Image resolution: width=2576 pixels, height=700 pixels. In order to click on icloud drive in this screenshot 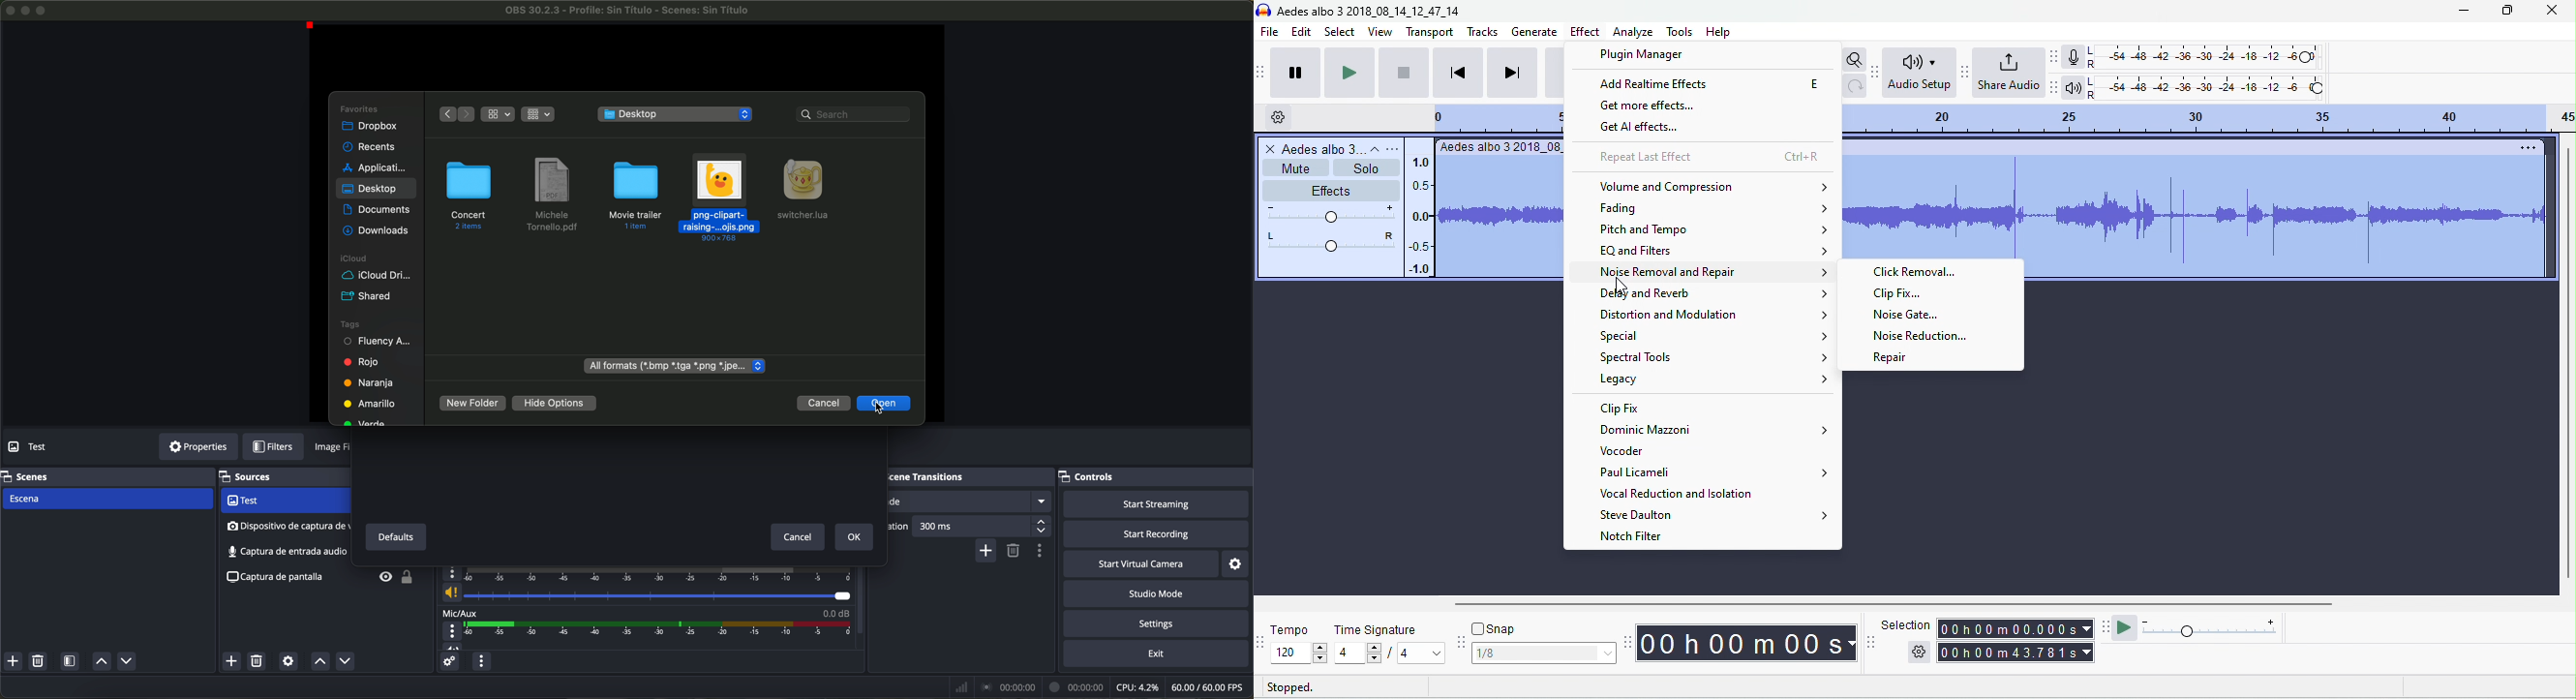, I will do `click(376, 276)`.